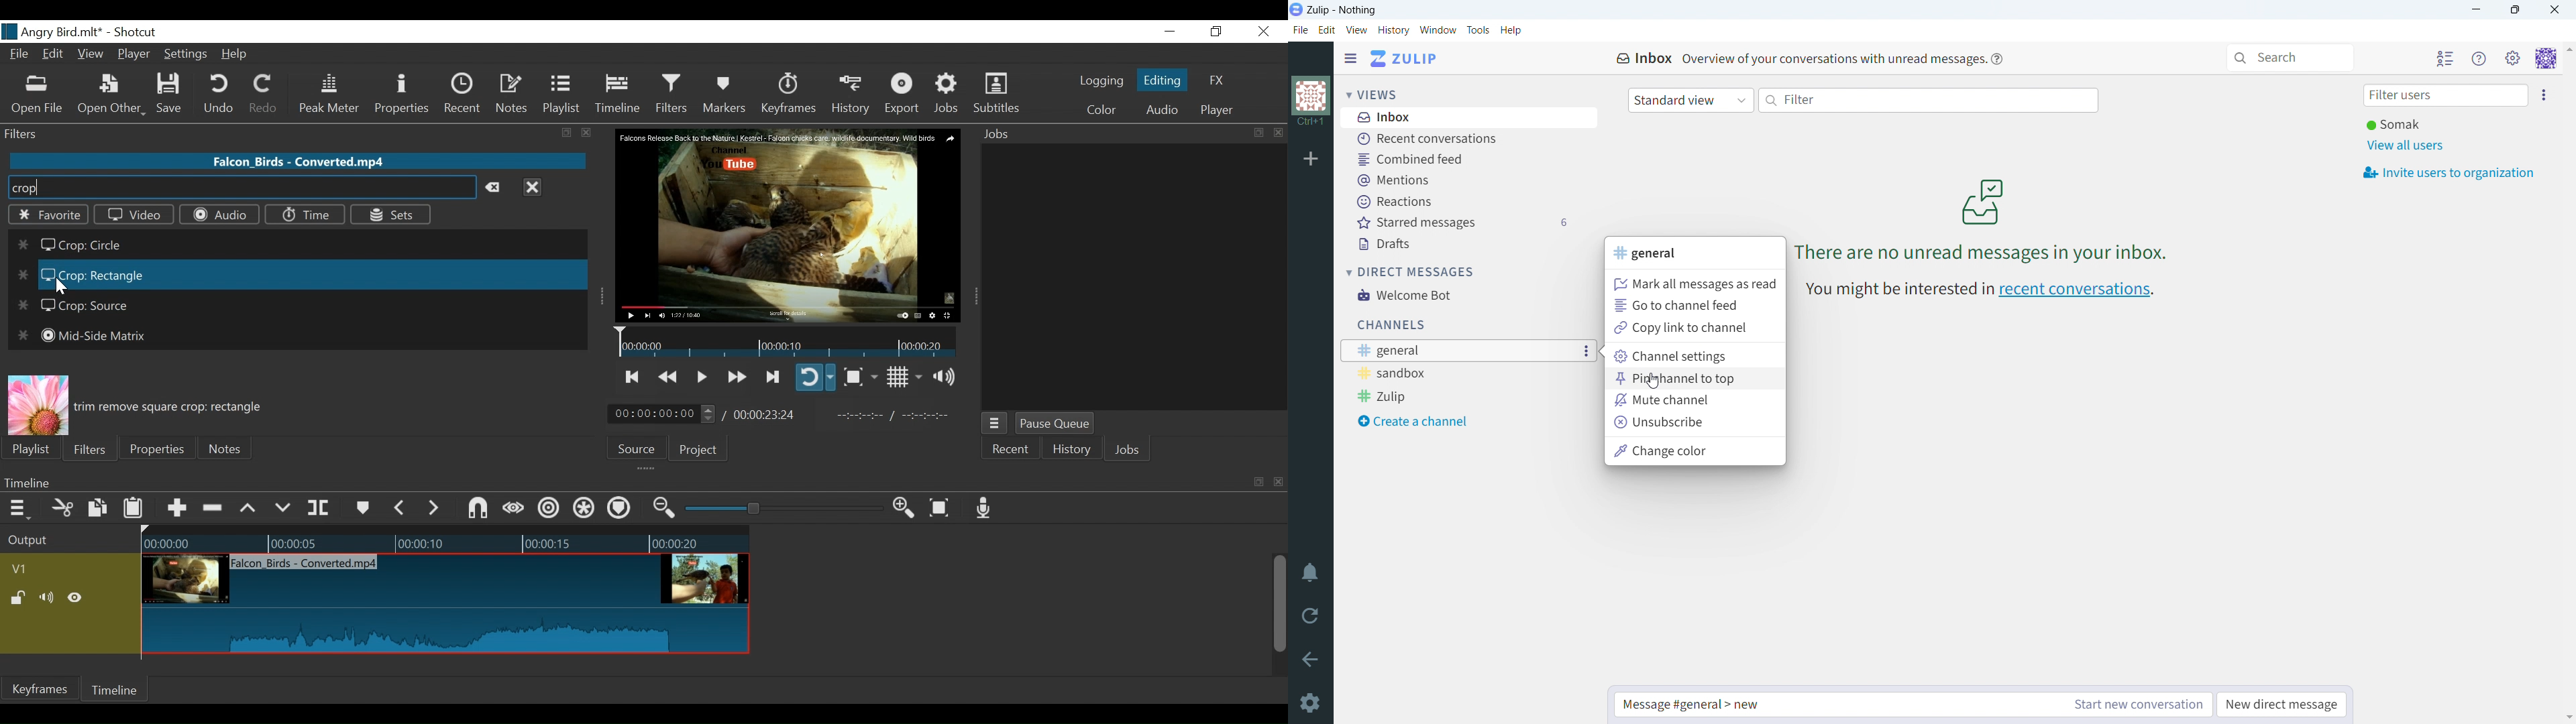  I want to click on Append, so click(176, 510).